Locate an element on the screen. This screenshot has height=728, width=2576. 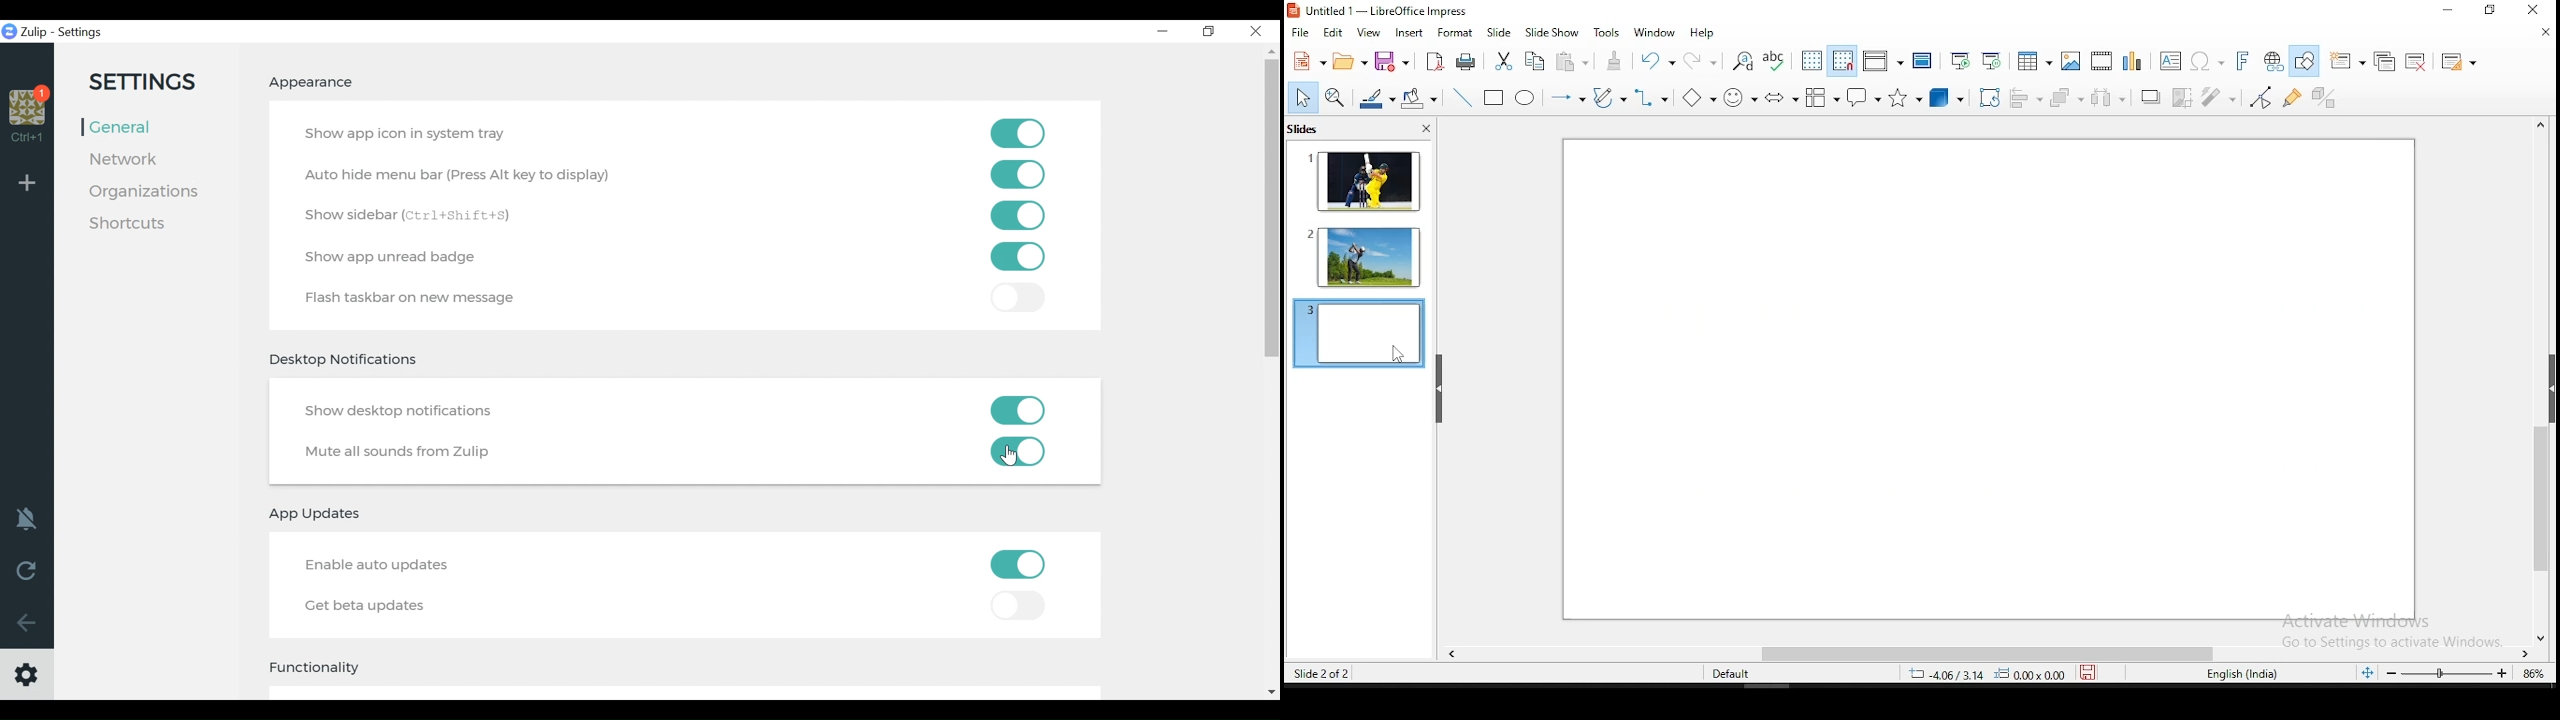
Toggle on/off show app on system tray is located at coordinates (1019, 133).